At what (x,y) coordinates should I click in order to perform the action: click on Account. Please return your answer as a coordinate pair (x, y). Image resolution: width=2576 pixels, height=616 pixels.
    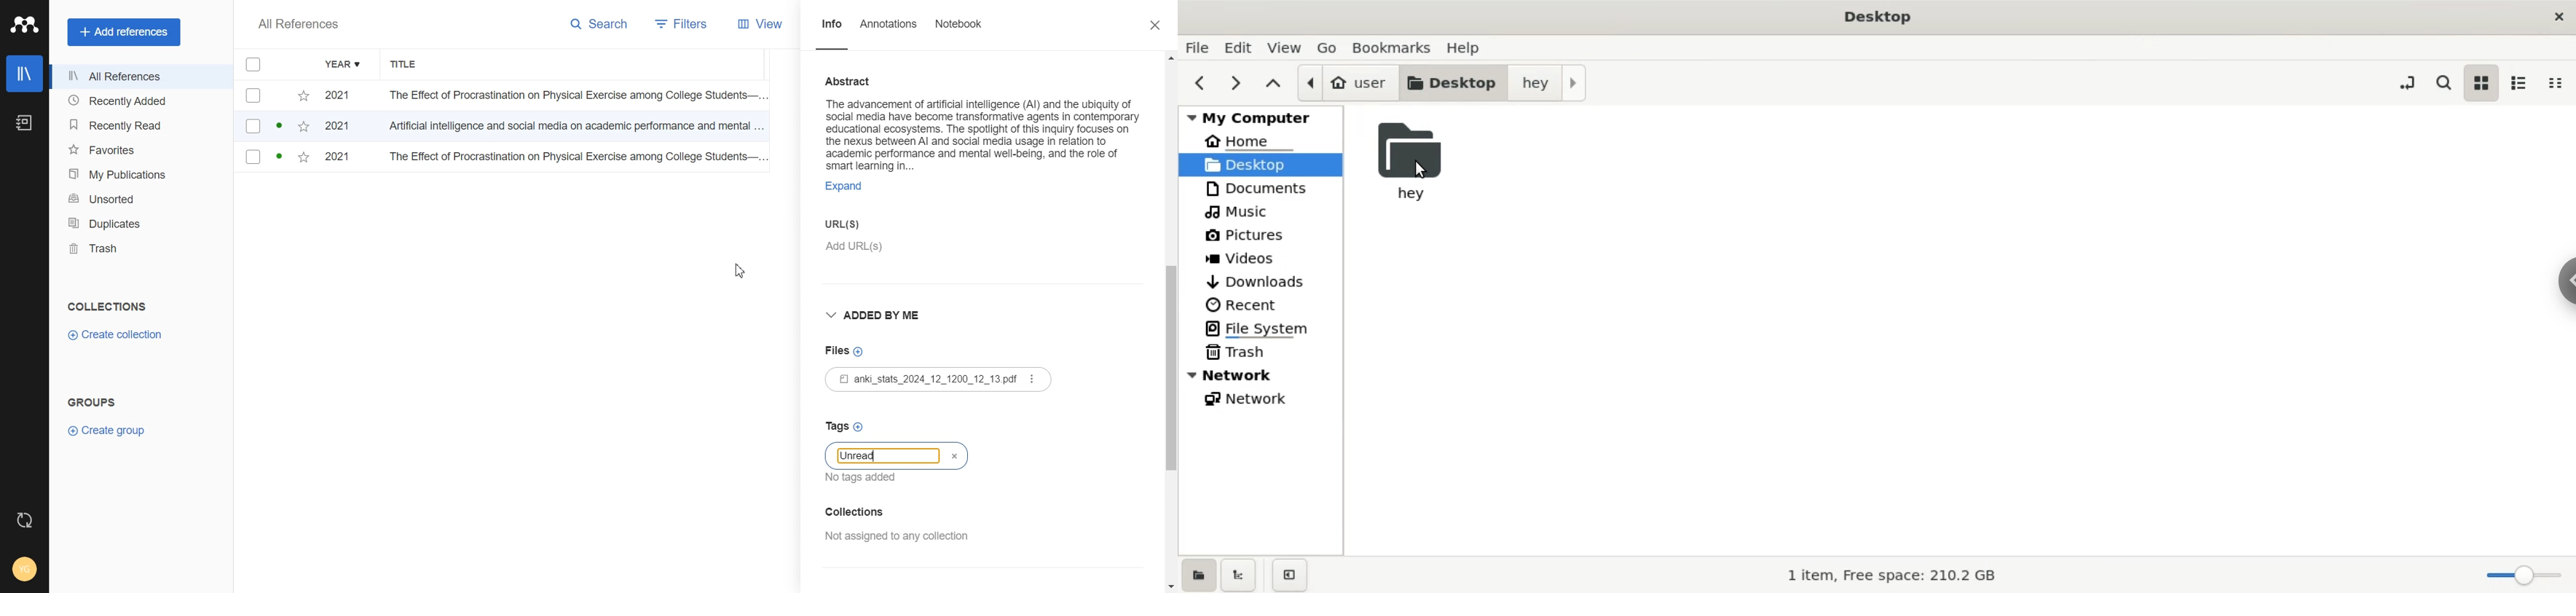
    Looking at the image, I should click on (24, 569).